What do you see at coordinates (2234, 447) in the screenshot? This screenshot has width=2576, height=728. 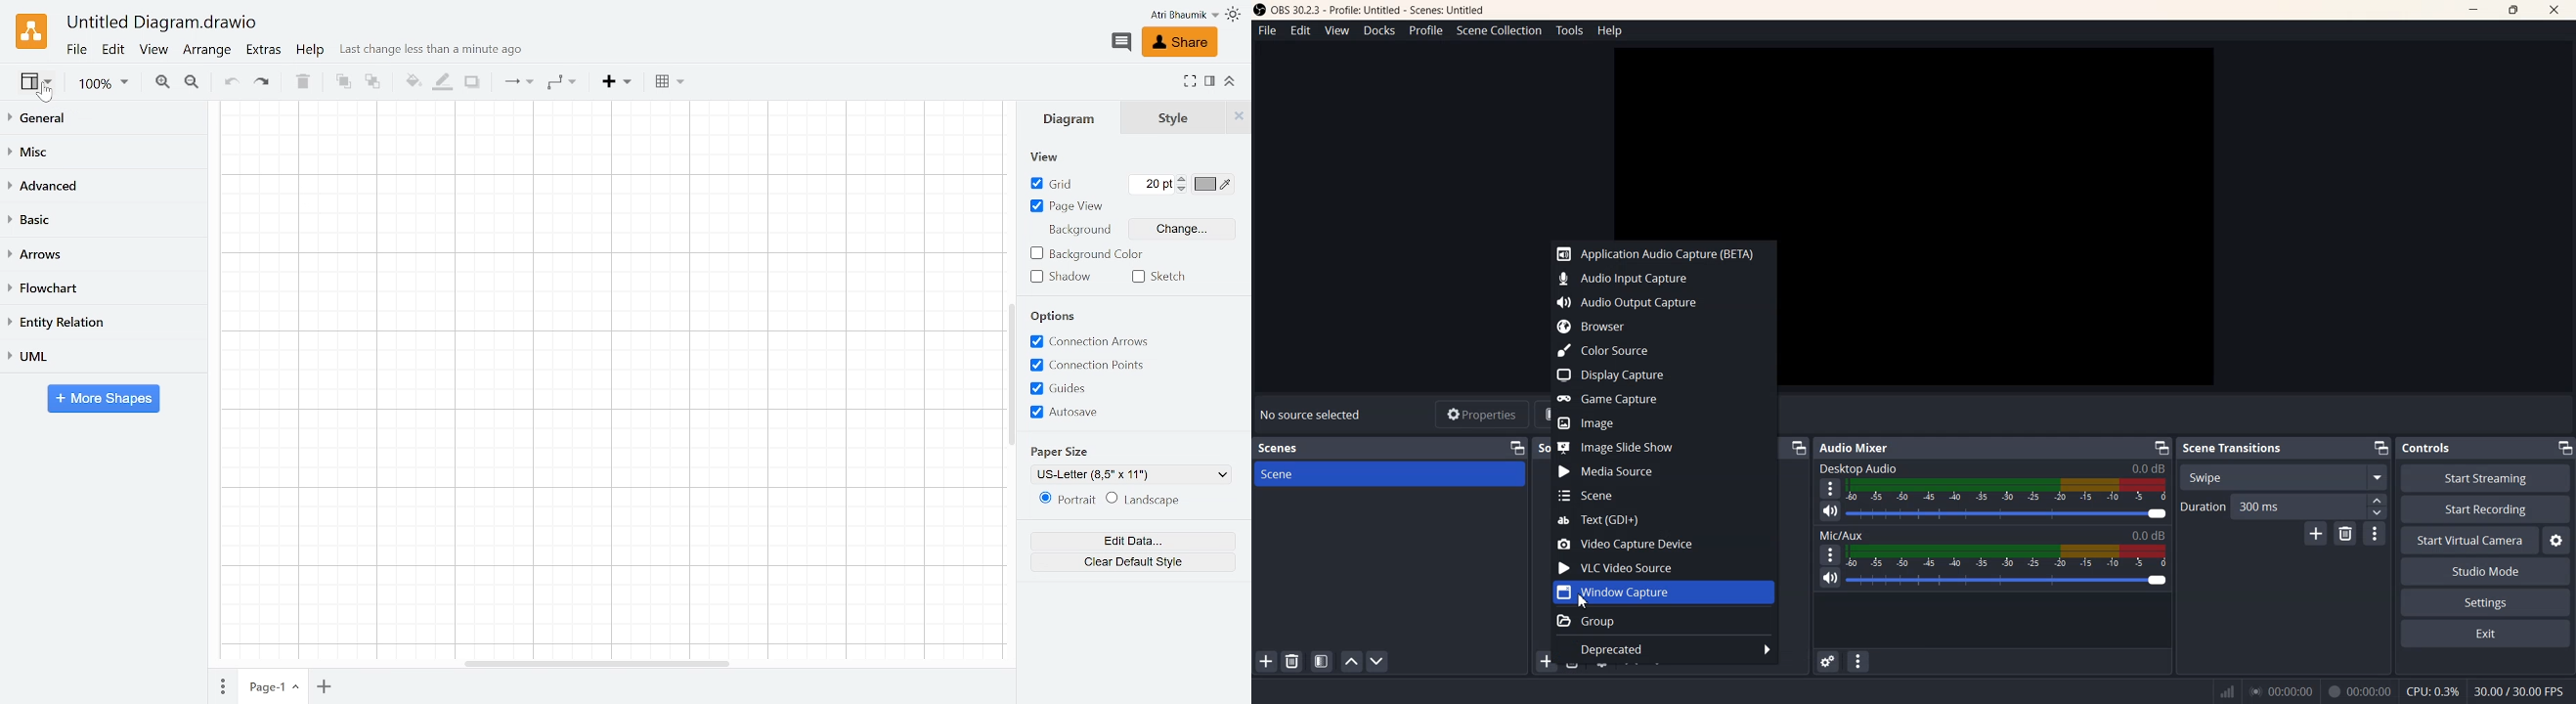 I see `Scene Transitions` at bounding box center [2234, 447].